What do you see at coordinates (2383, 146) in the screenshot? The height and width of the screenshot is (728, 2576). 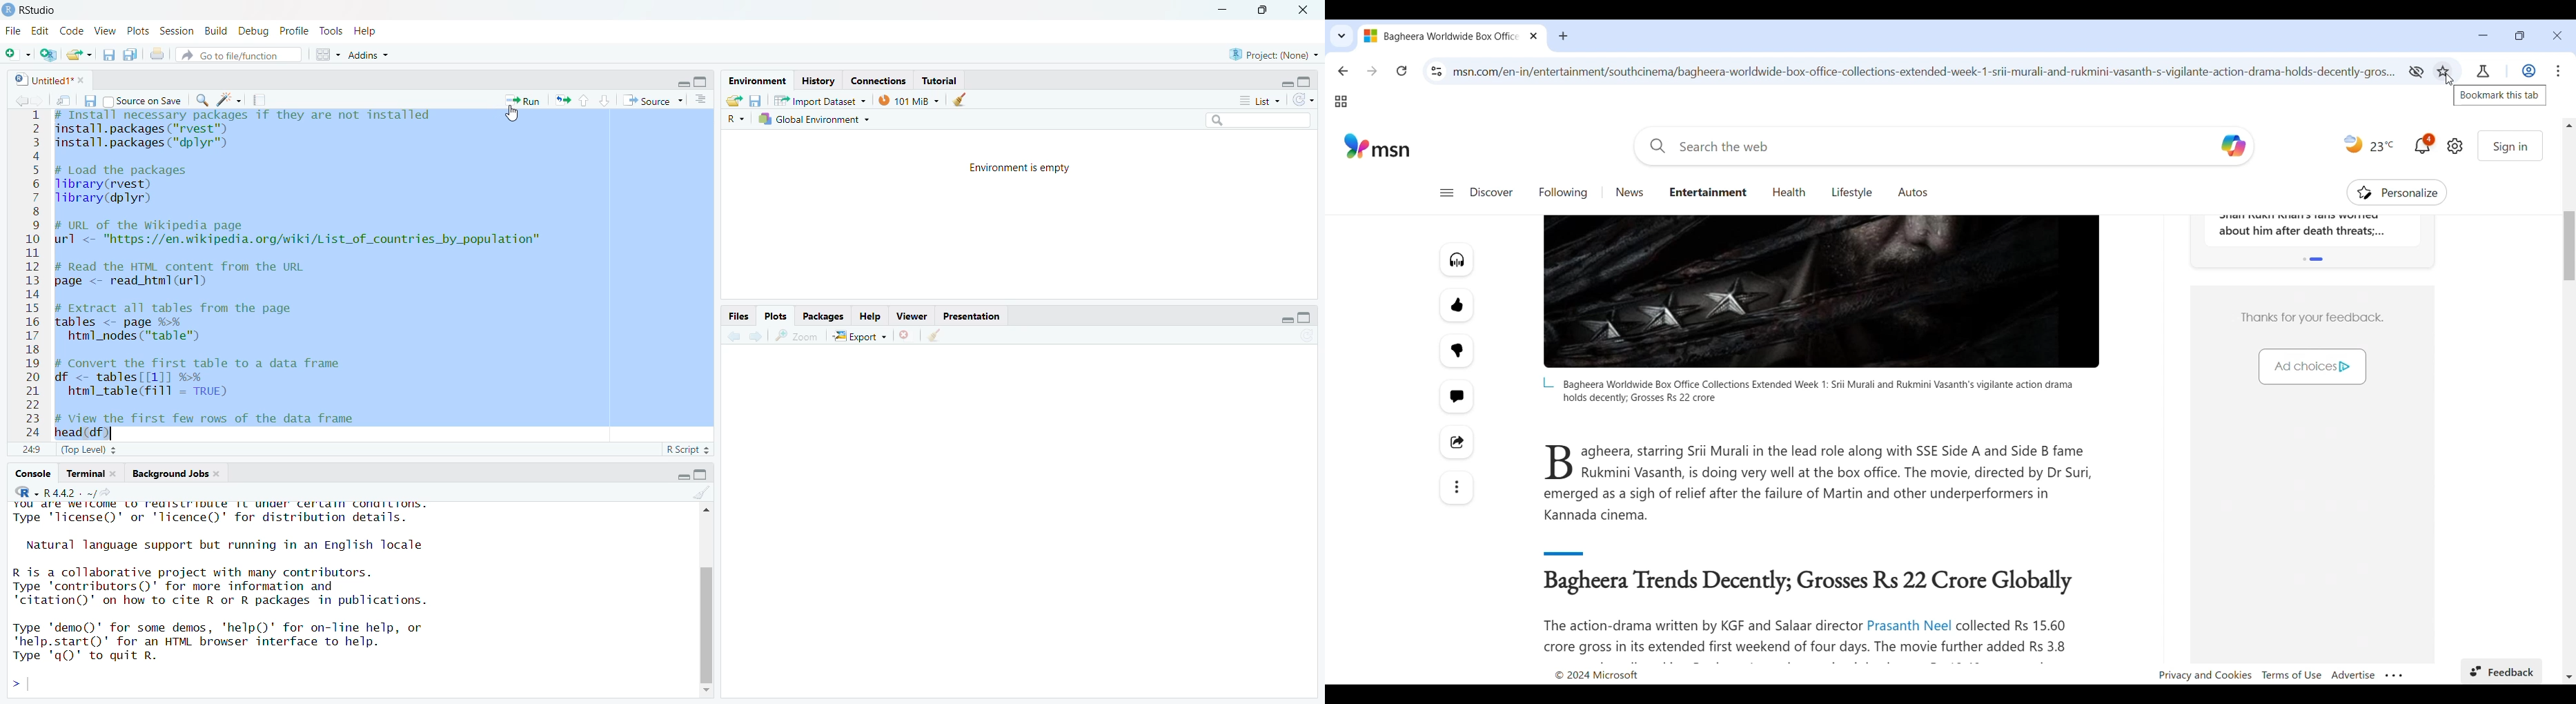 I see `Current temperature` at bounding box center [2383, 146].